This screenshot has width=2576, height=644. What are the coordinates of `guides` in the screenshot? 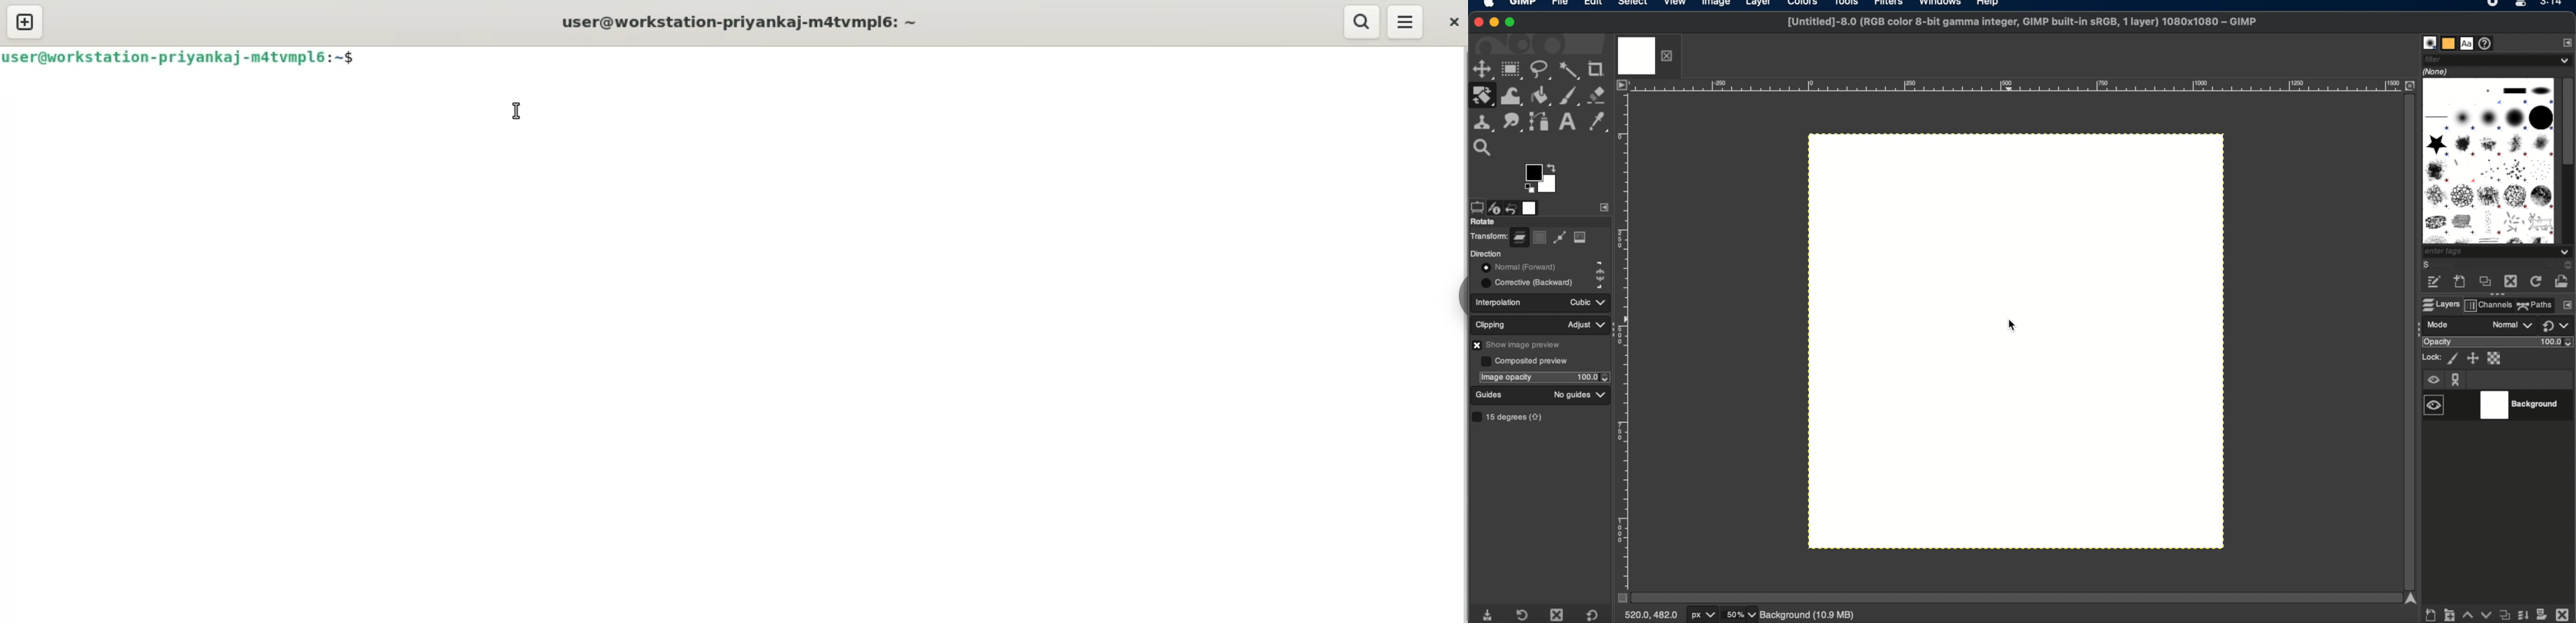 It's located at (1489, 395).